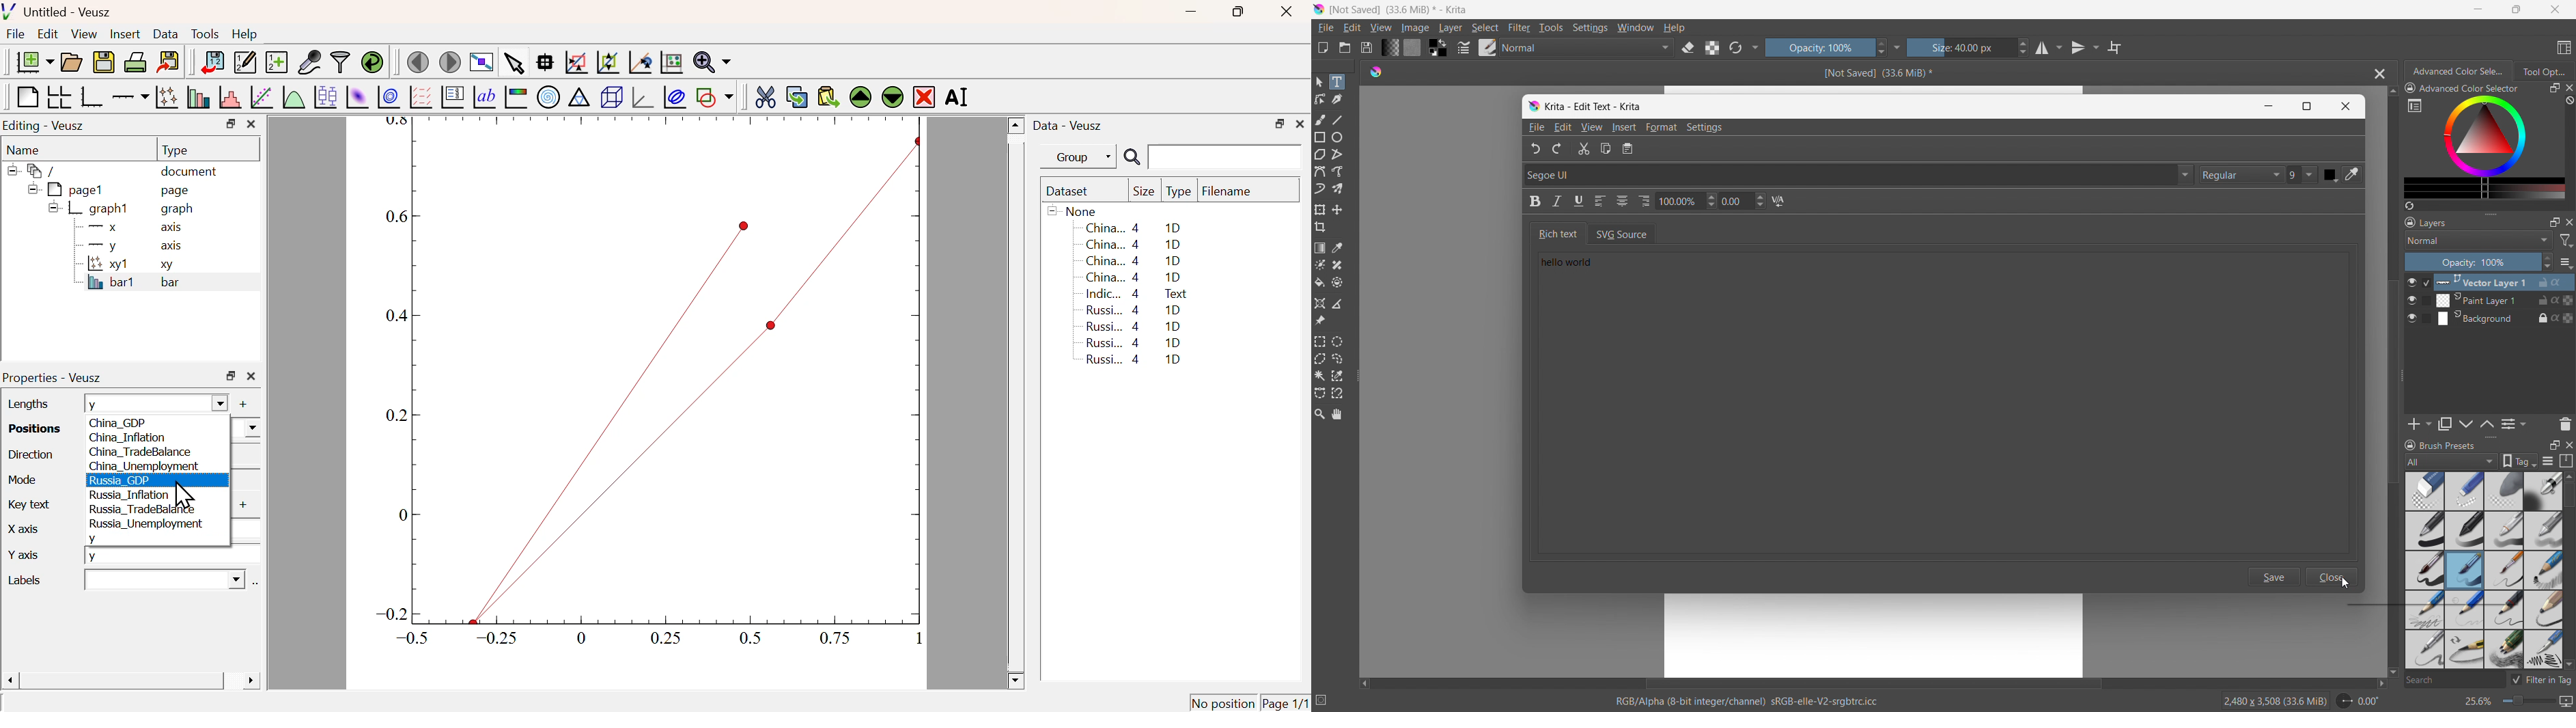  What do you see at coordinates (1438, 48) in the screenshot?
I see `swap foreground and background colors` at bounding box center [1438, 48].